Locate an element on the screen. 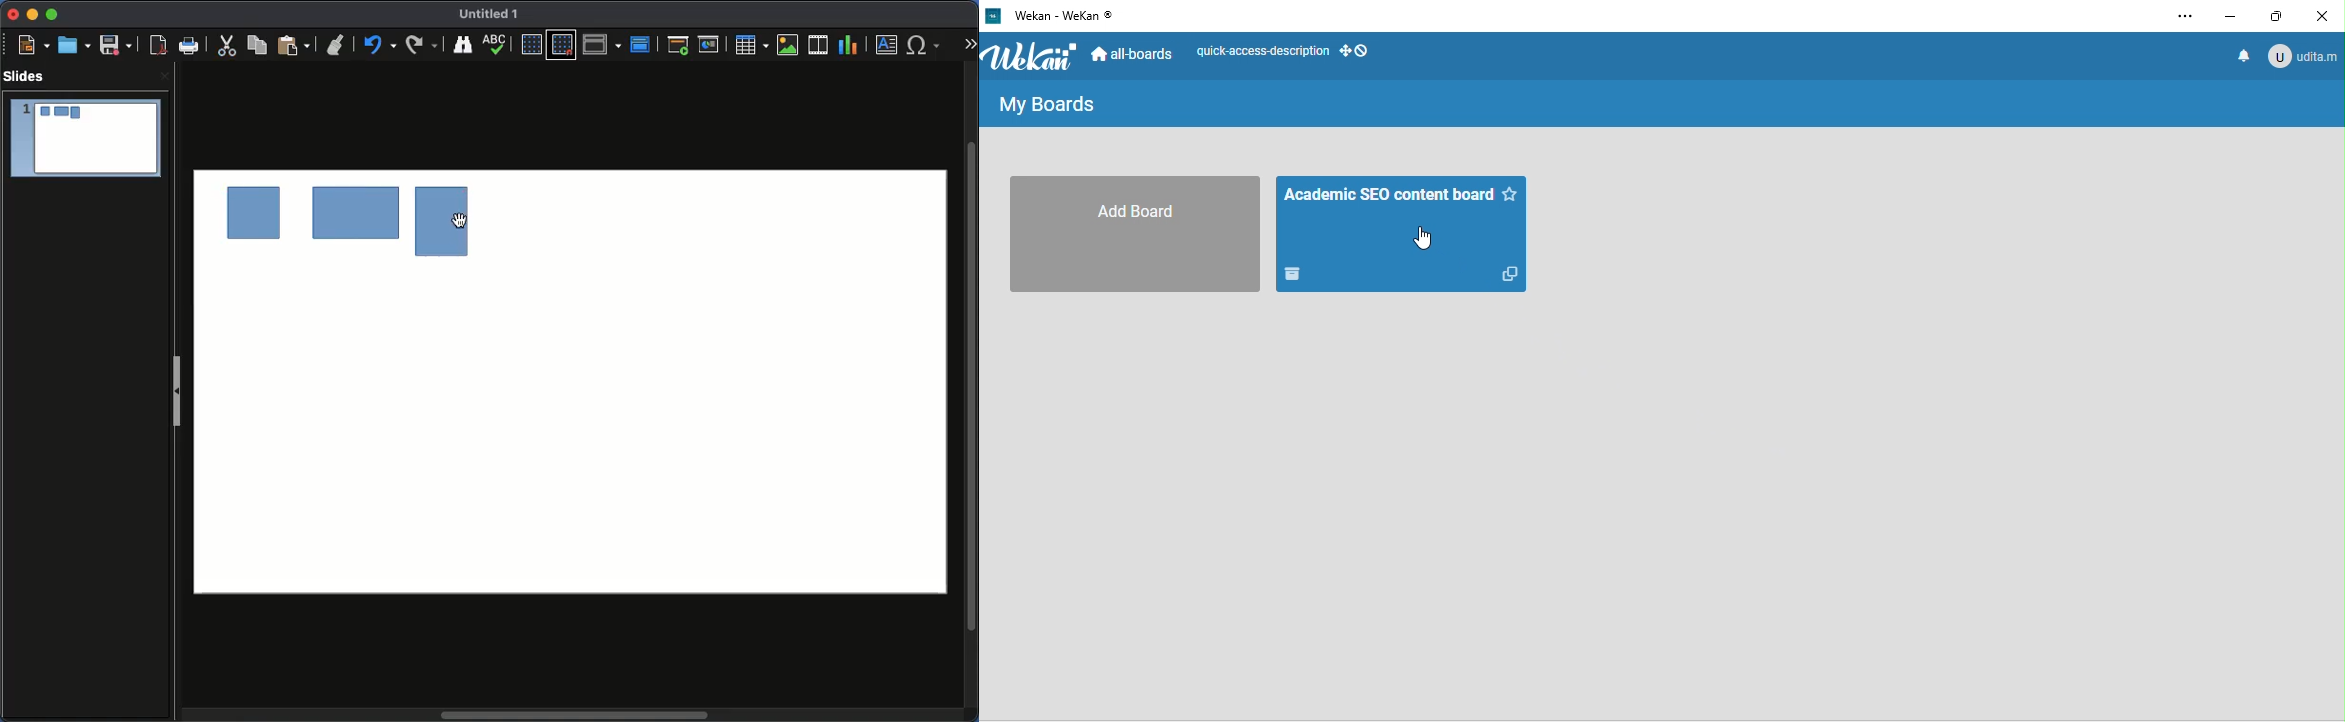 The image size is (2352, 728). Audio or video is located at coordinates (819, 45).